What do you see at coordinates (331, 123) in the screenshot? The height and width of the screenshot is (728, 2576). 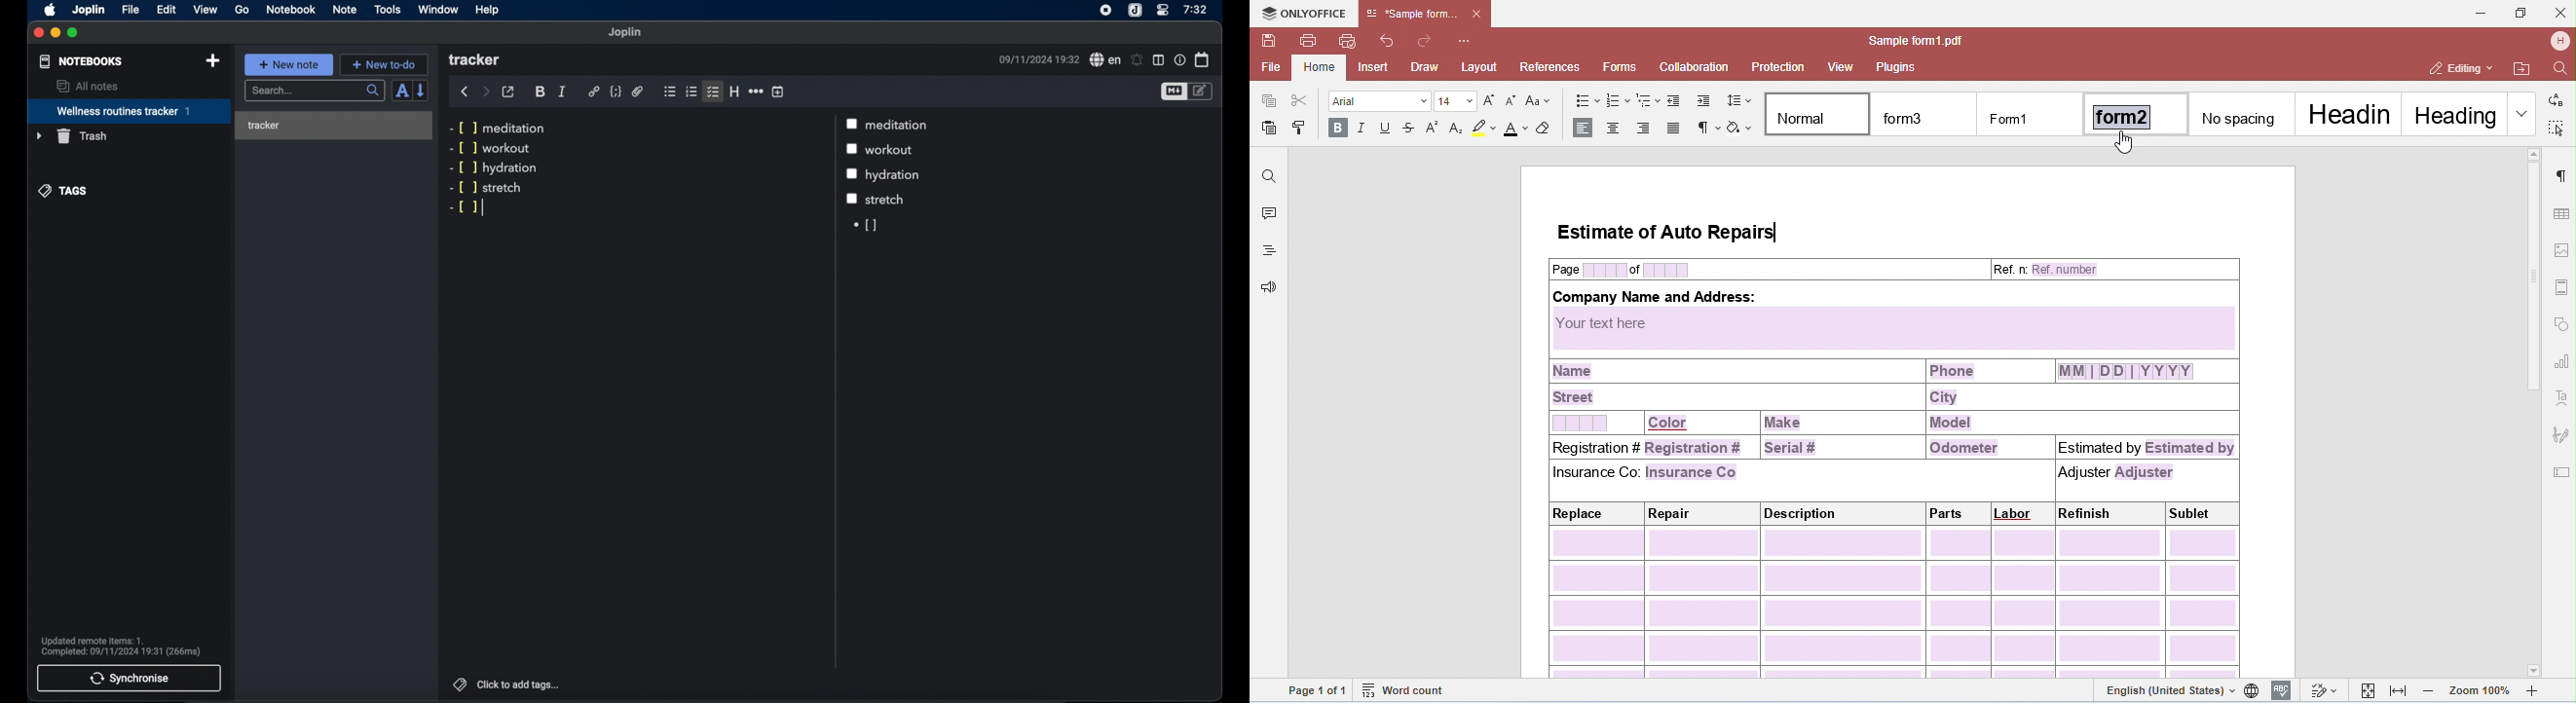 I see `tracker` at bounding box center [331, 123].